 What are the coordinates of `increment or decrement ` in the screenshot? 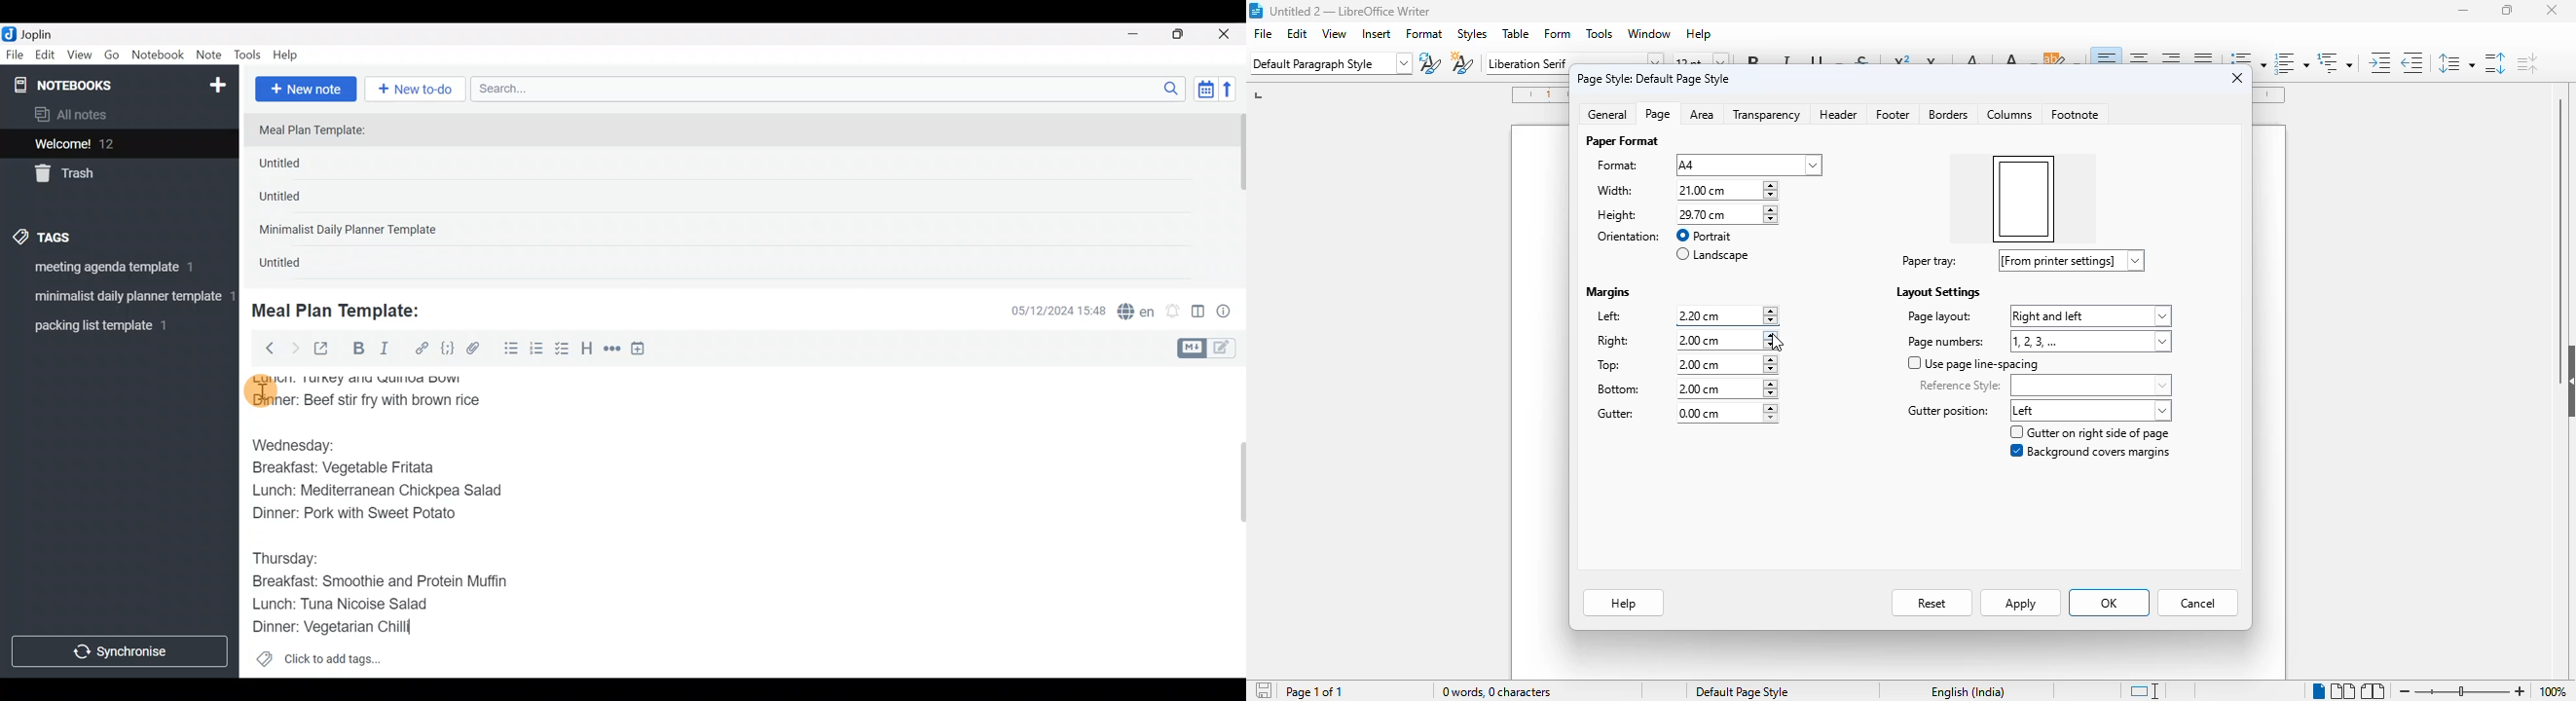 It's located at (1771, 365).